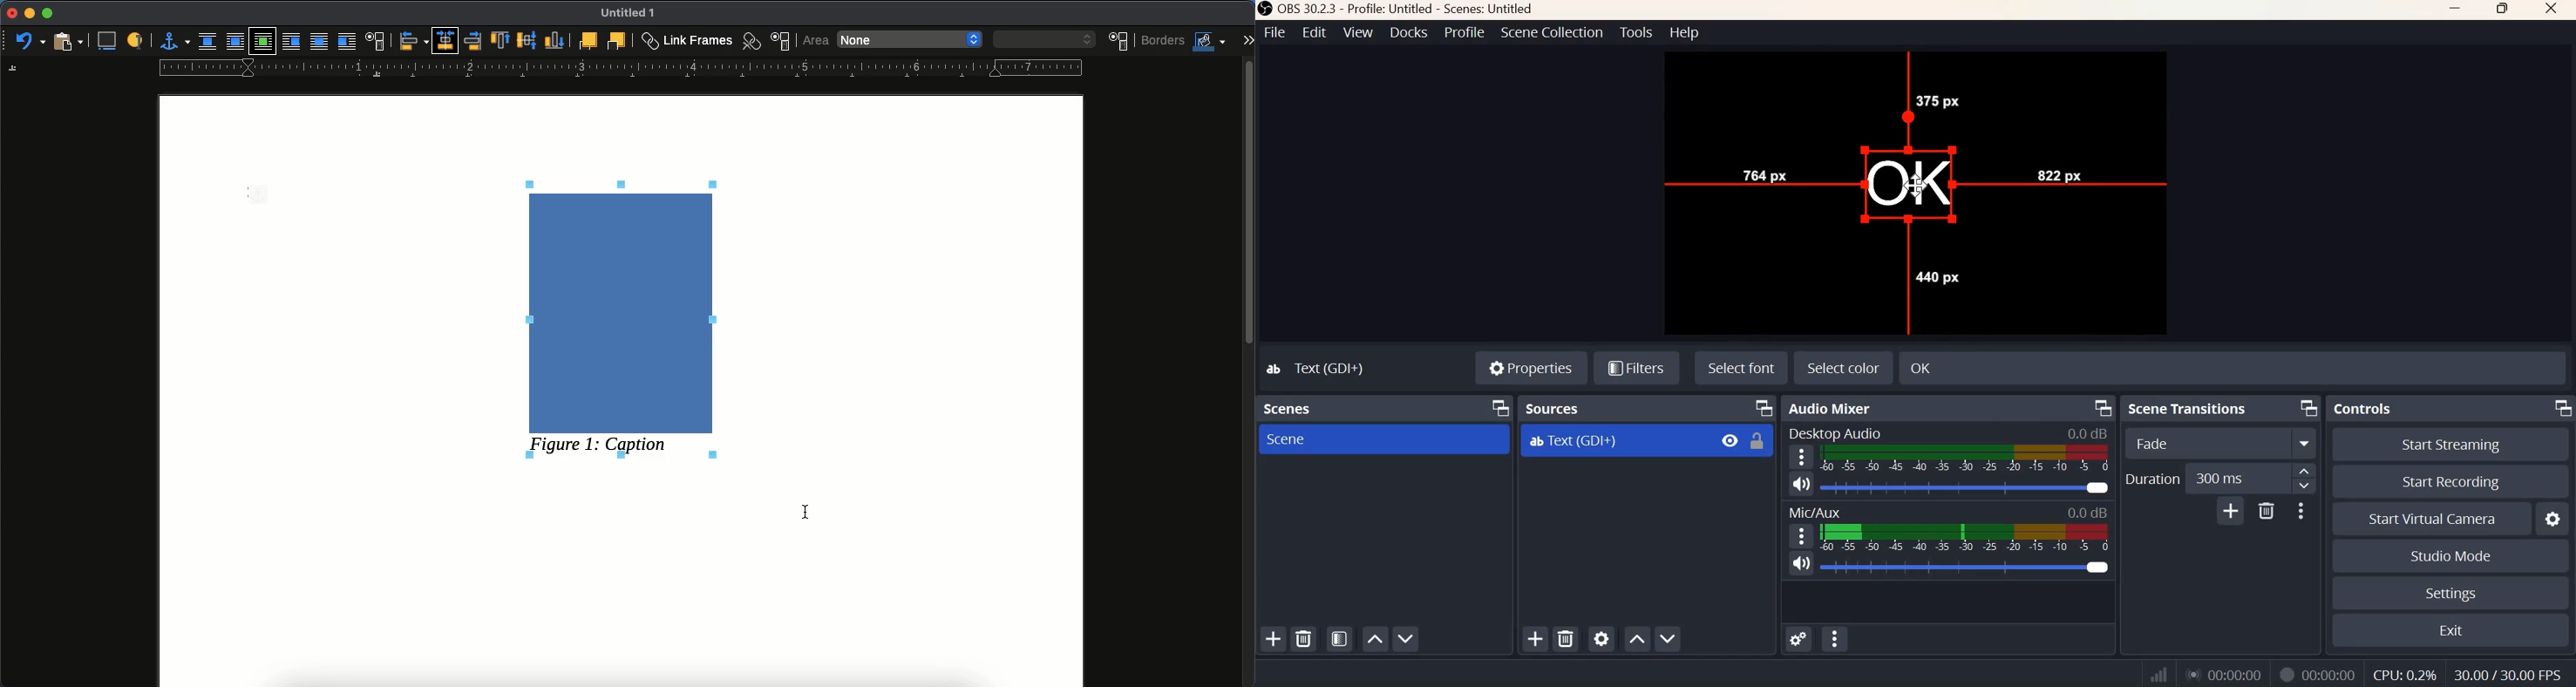 The width and height of the screenshot is (2576, 700). Describe the element at coordinates (1964, 538) in the screenshot. I see `Volume Meter` at that location.